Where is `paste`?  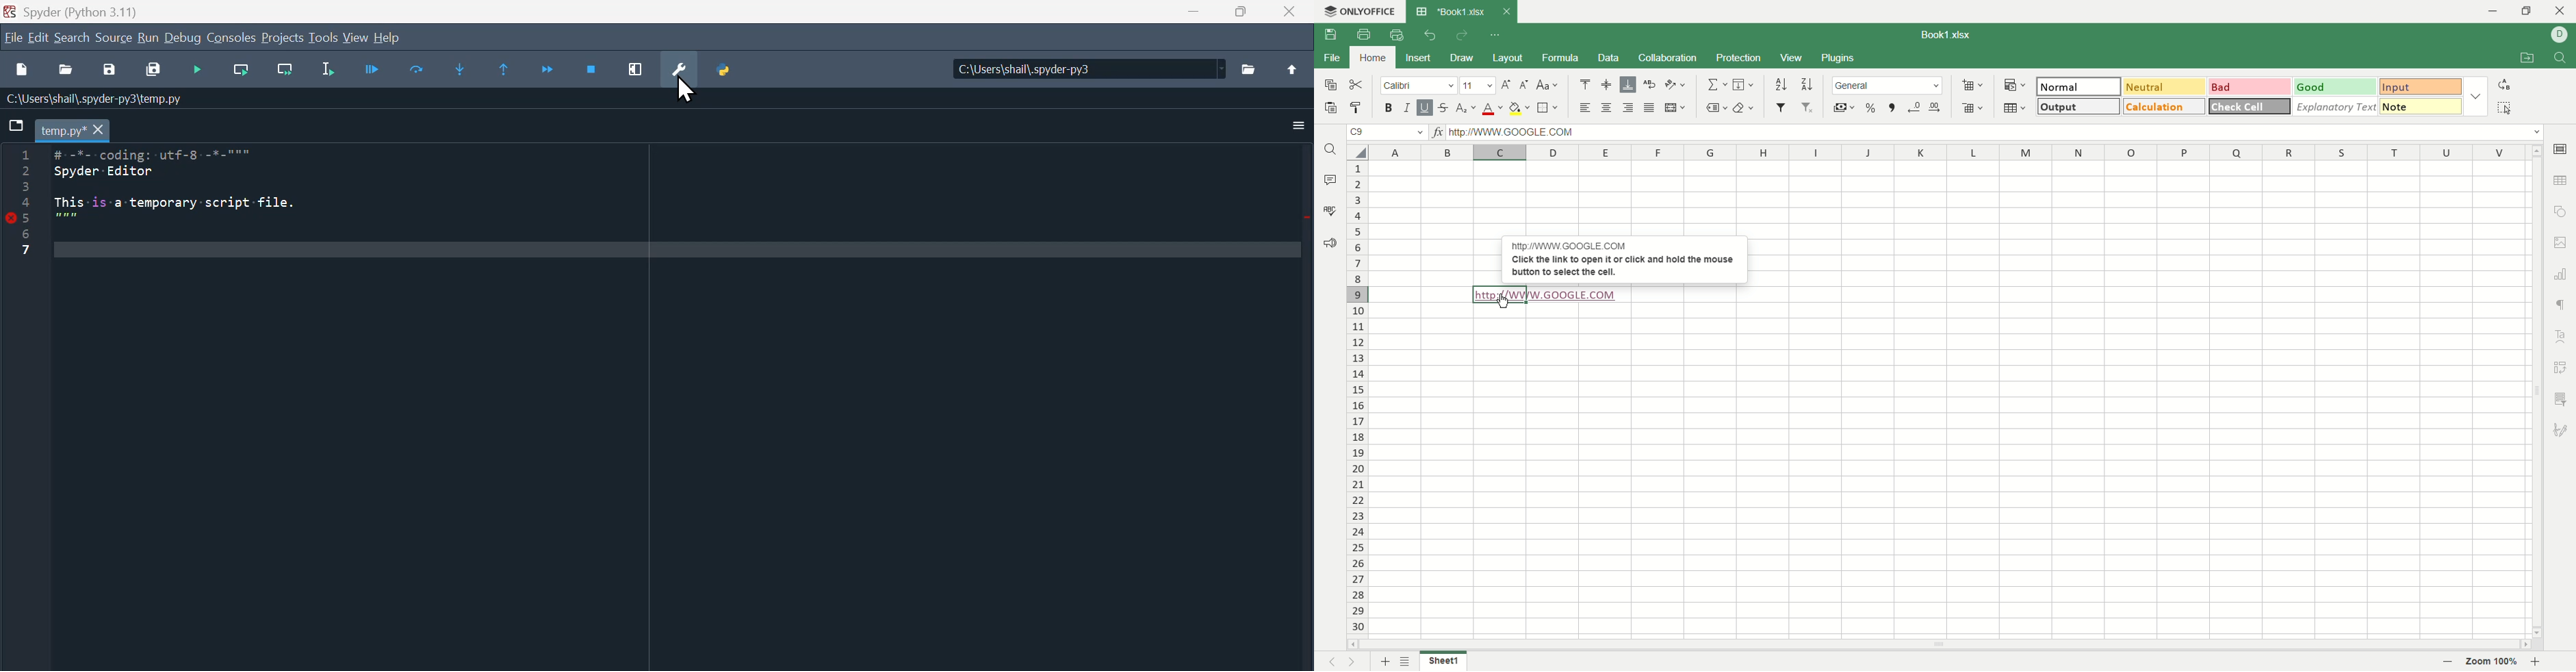 paste is located at coordinates (1329, 108).